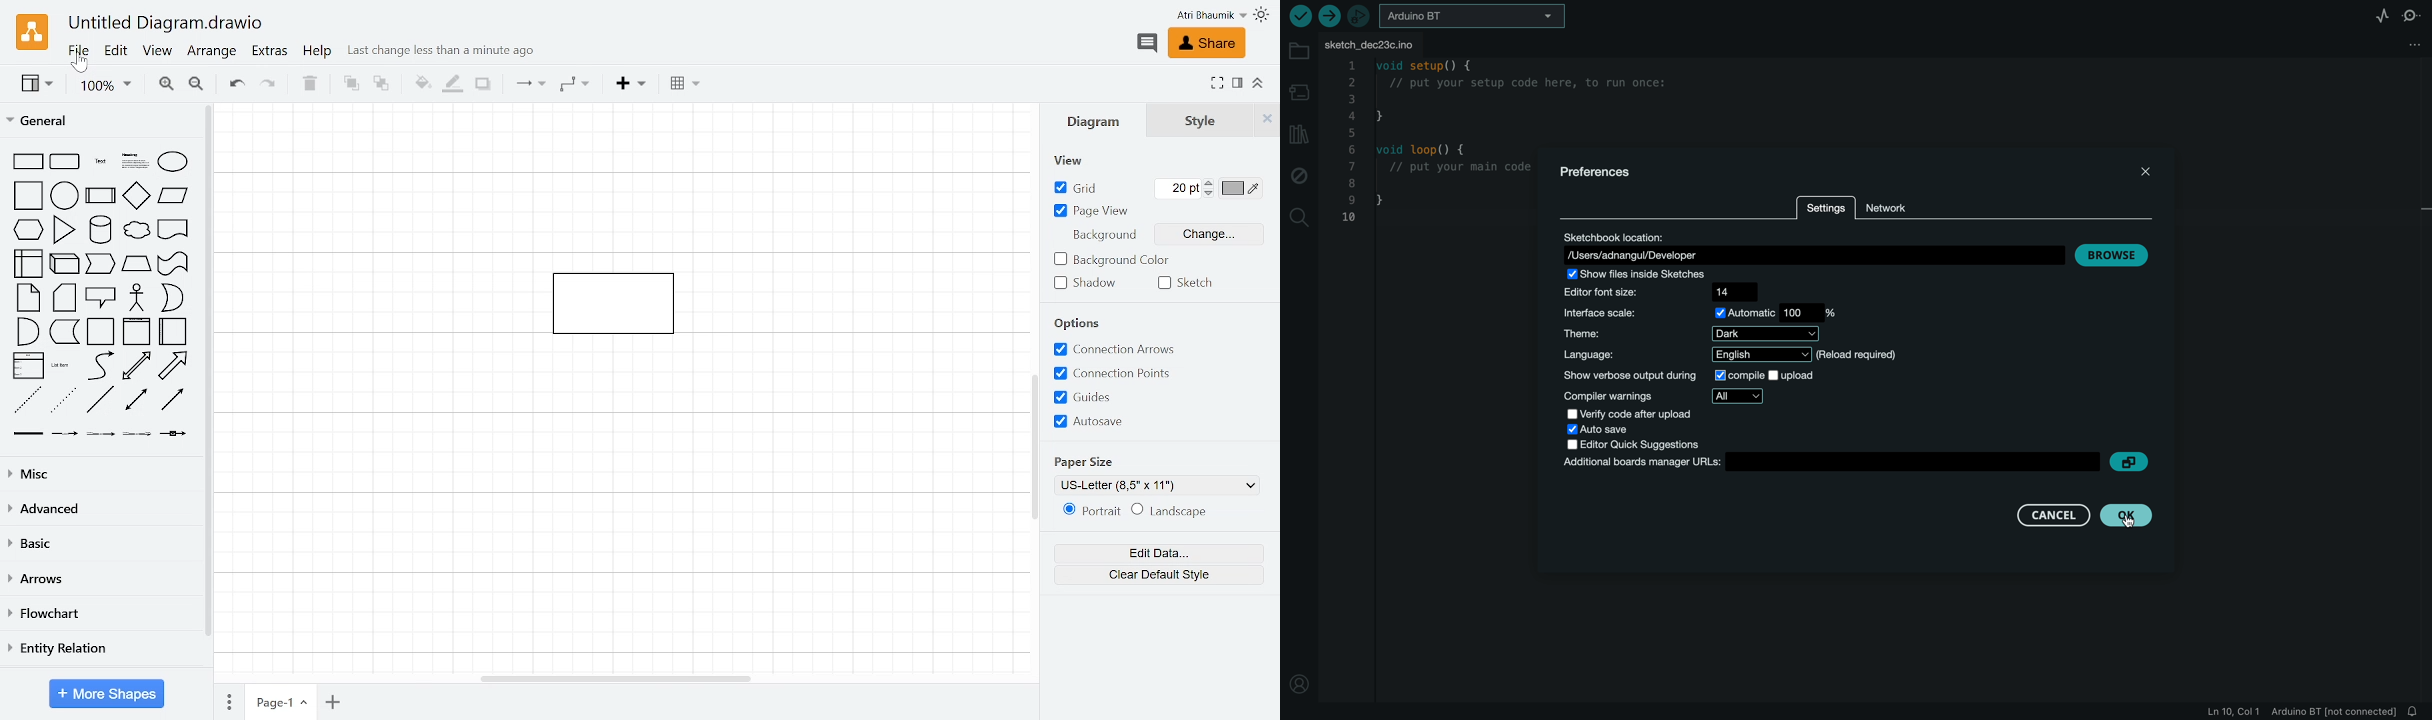 Image resolution: width=2436 pixels, height=728 pixels. Describe the element at coordinates (1091, 211) in the screenshot. I see `Page view` at that location.